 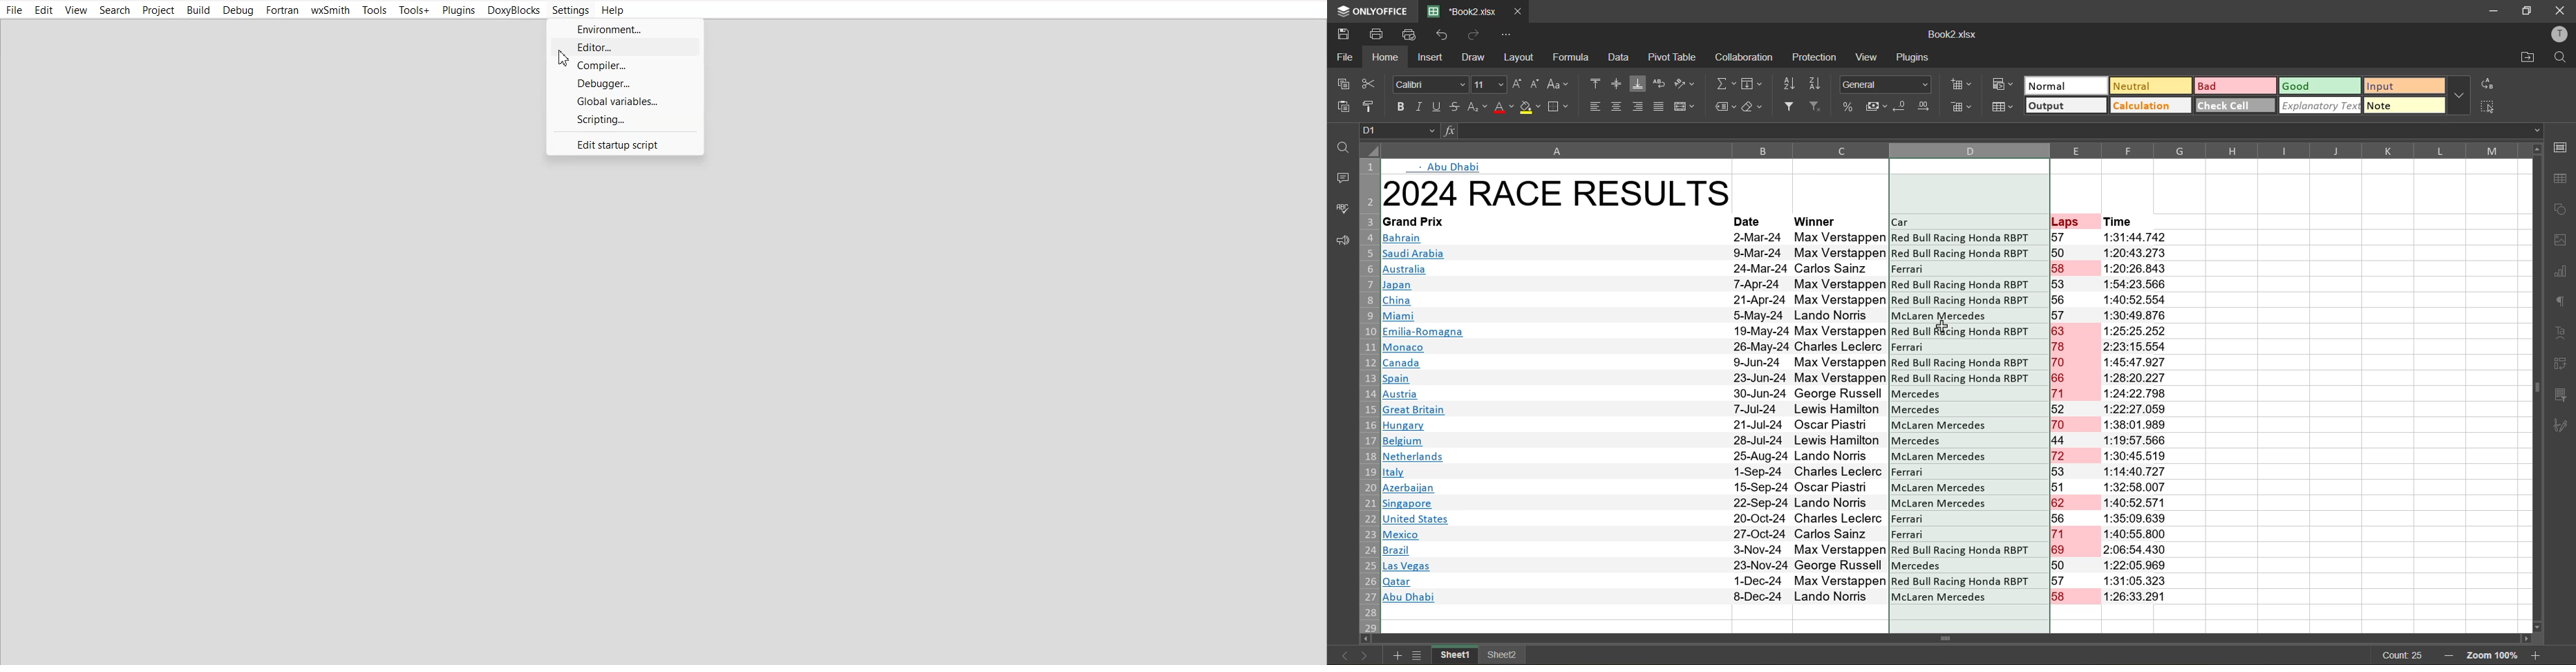 I want to click on insert cells, so click(x=1960, y=85).